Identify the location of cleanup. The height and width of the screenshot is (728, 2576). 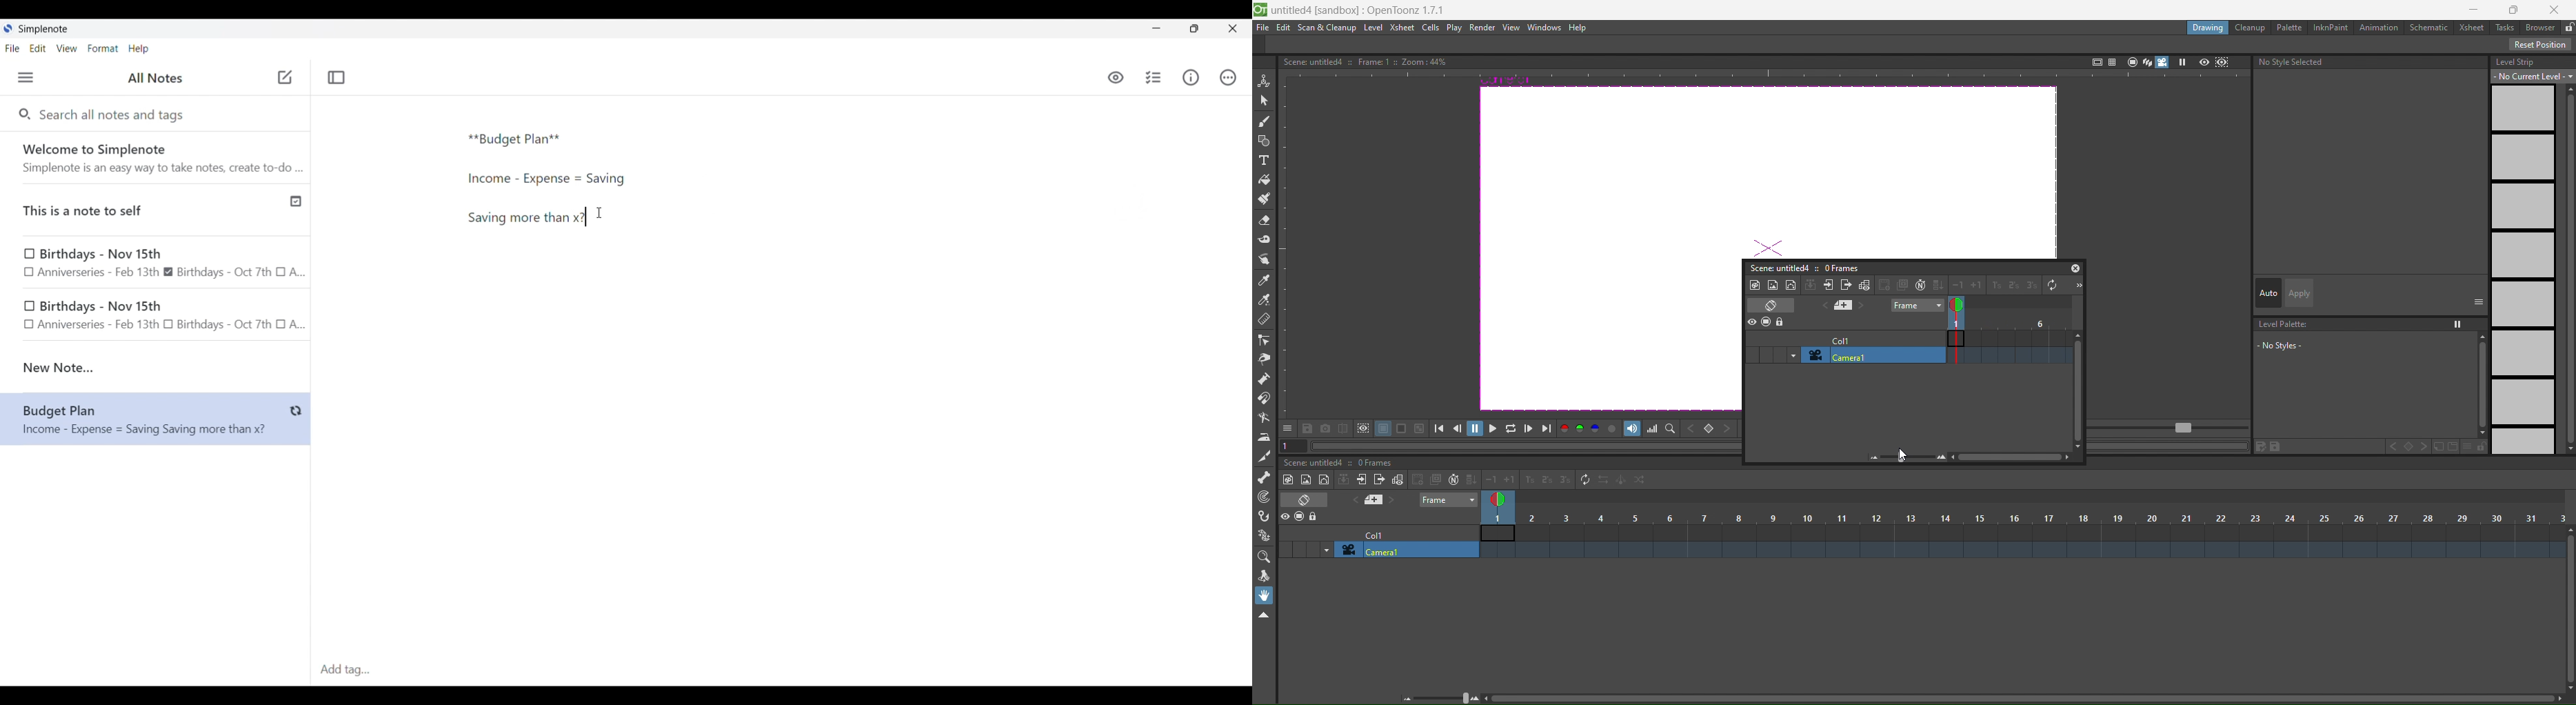
(2251, 28).